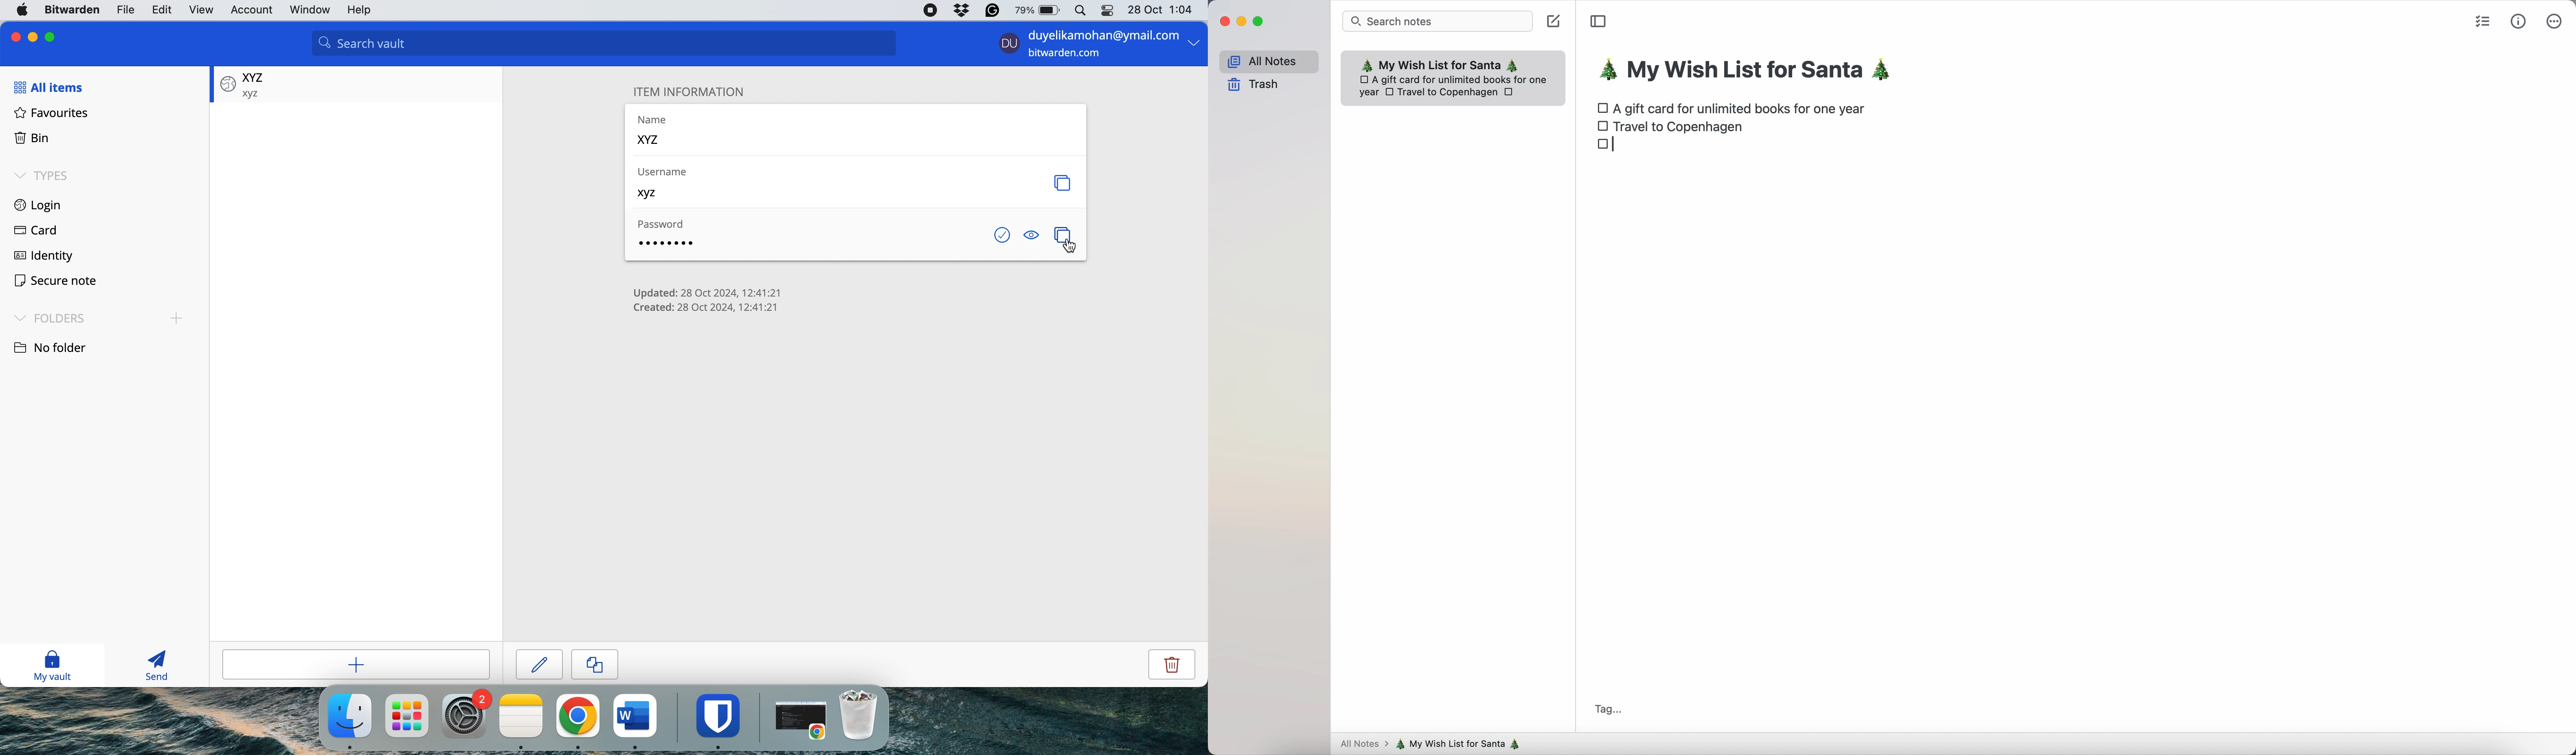  Describe the element at coordinates (1160, 666) in the screenshot. I see `delete` at that location.